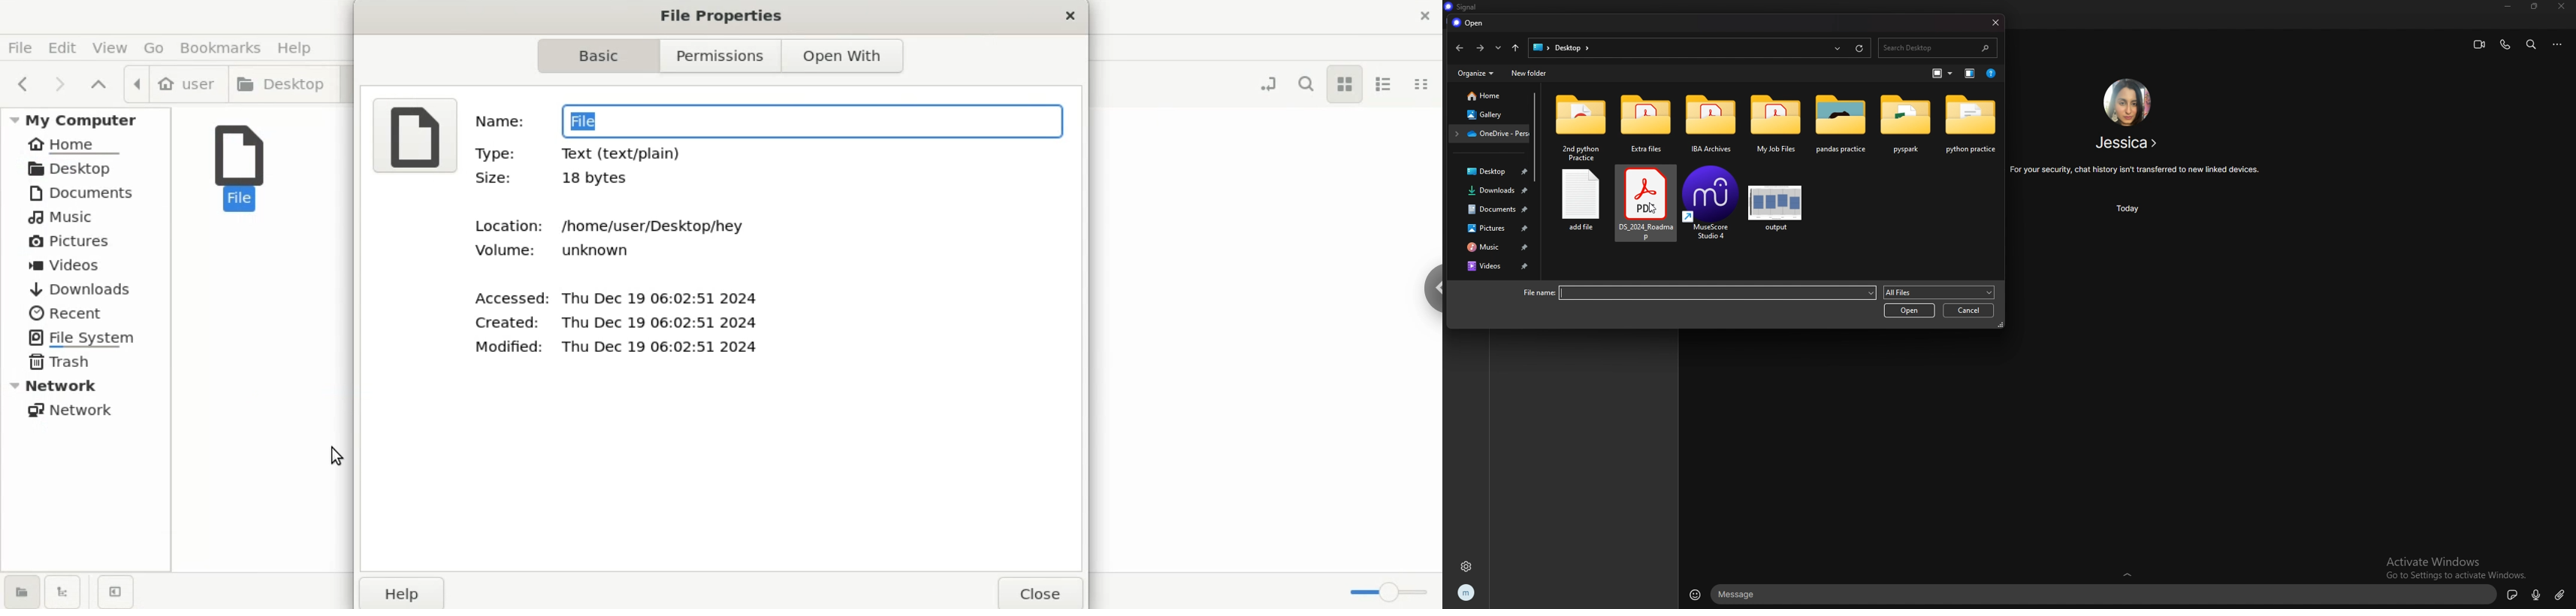 Image resolution: width=2576 pixels, height=616 pixels. Describe the element at coordinates (1540, 47) in the screenshot. I see `desktop` at that location.